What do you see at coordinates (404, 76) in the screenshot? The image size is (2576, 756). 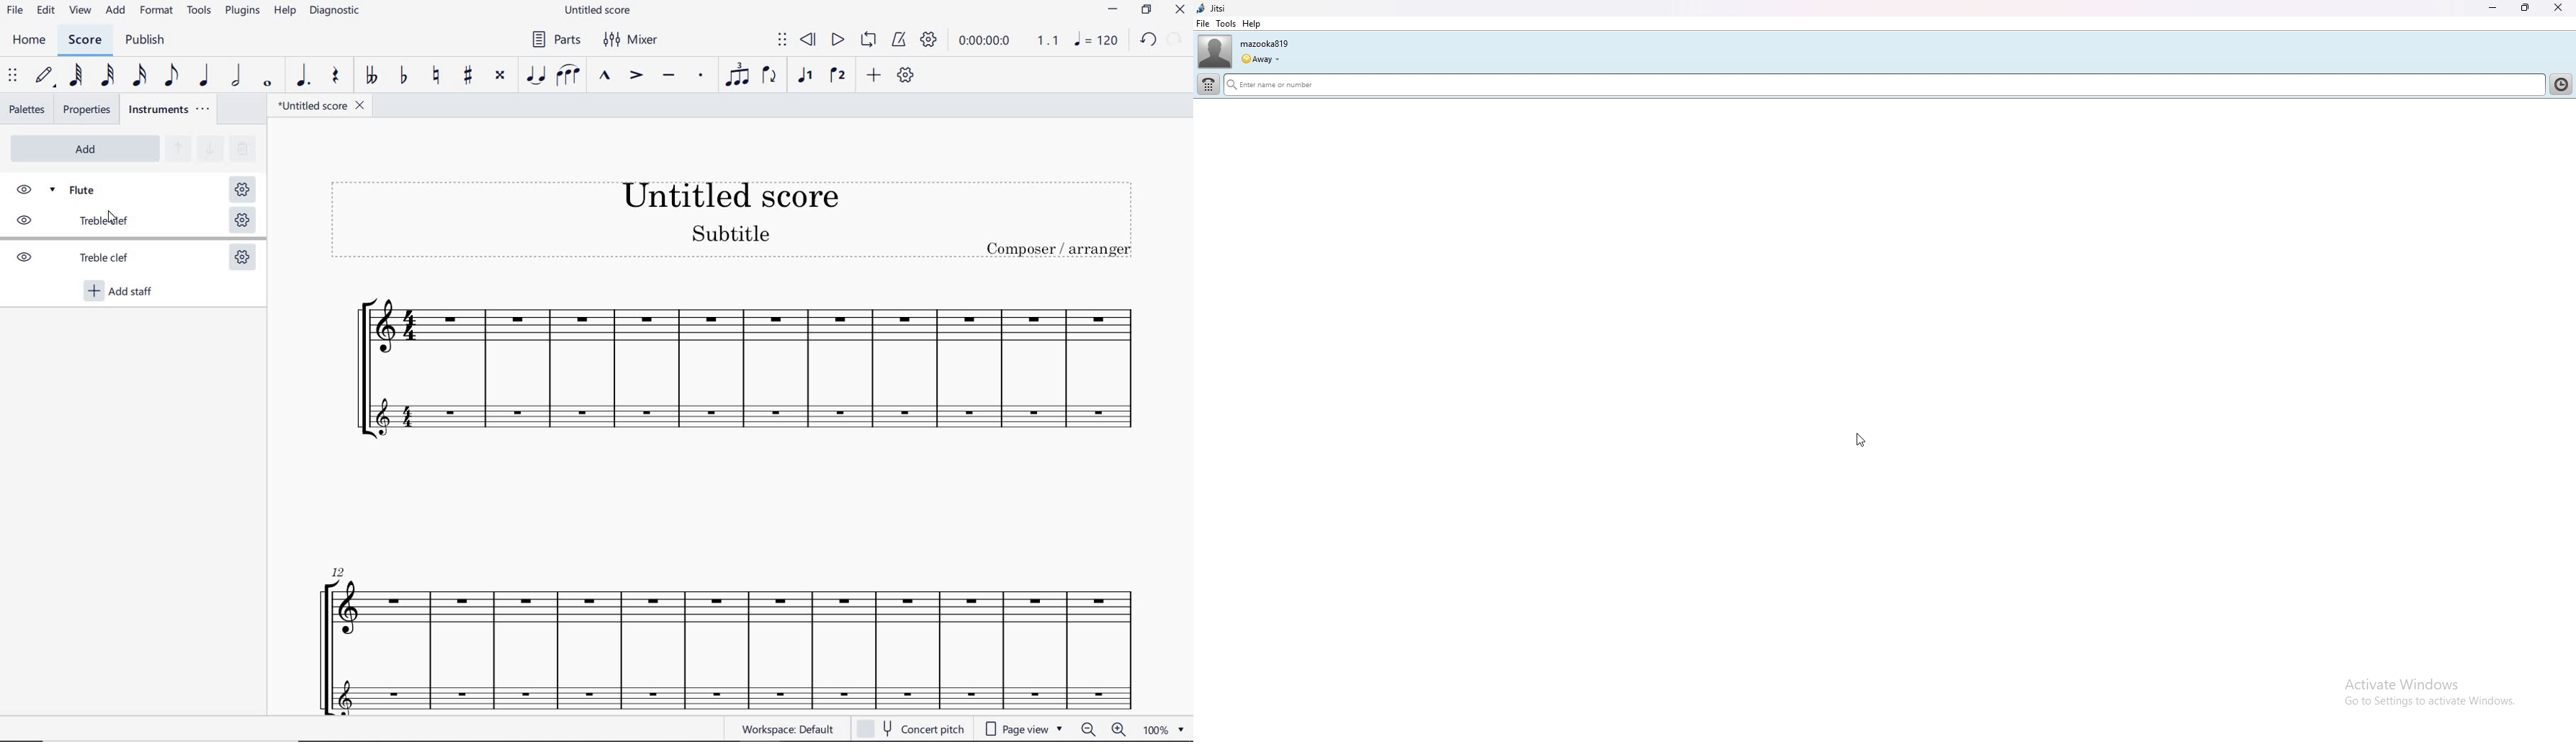 I see `TOGGLE FLAT` at bounding box center [404, 76].